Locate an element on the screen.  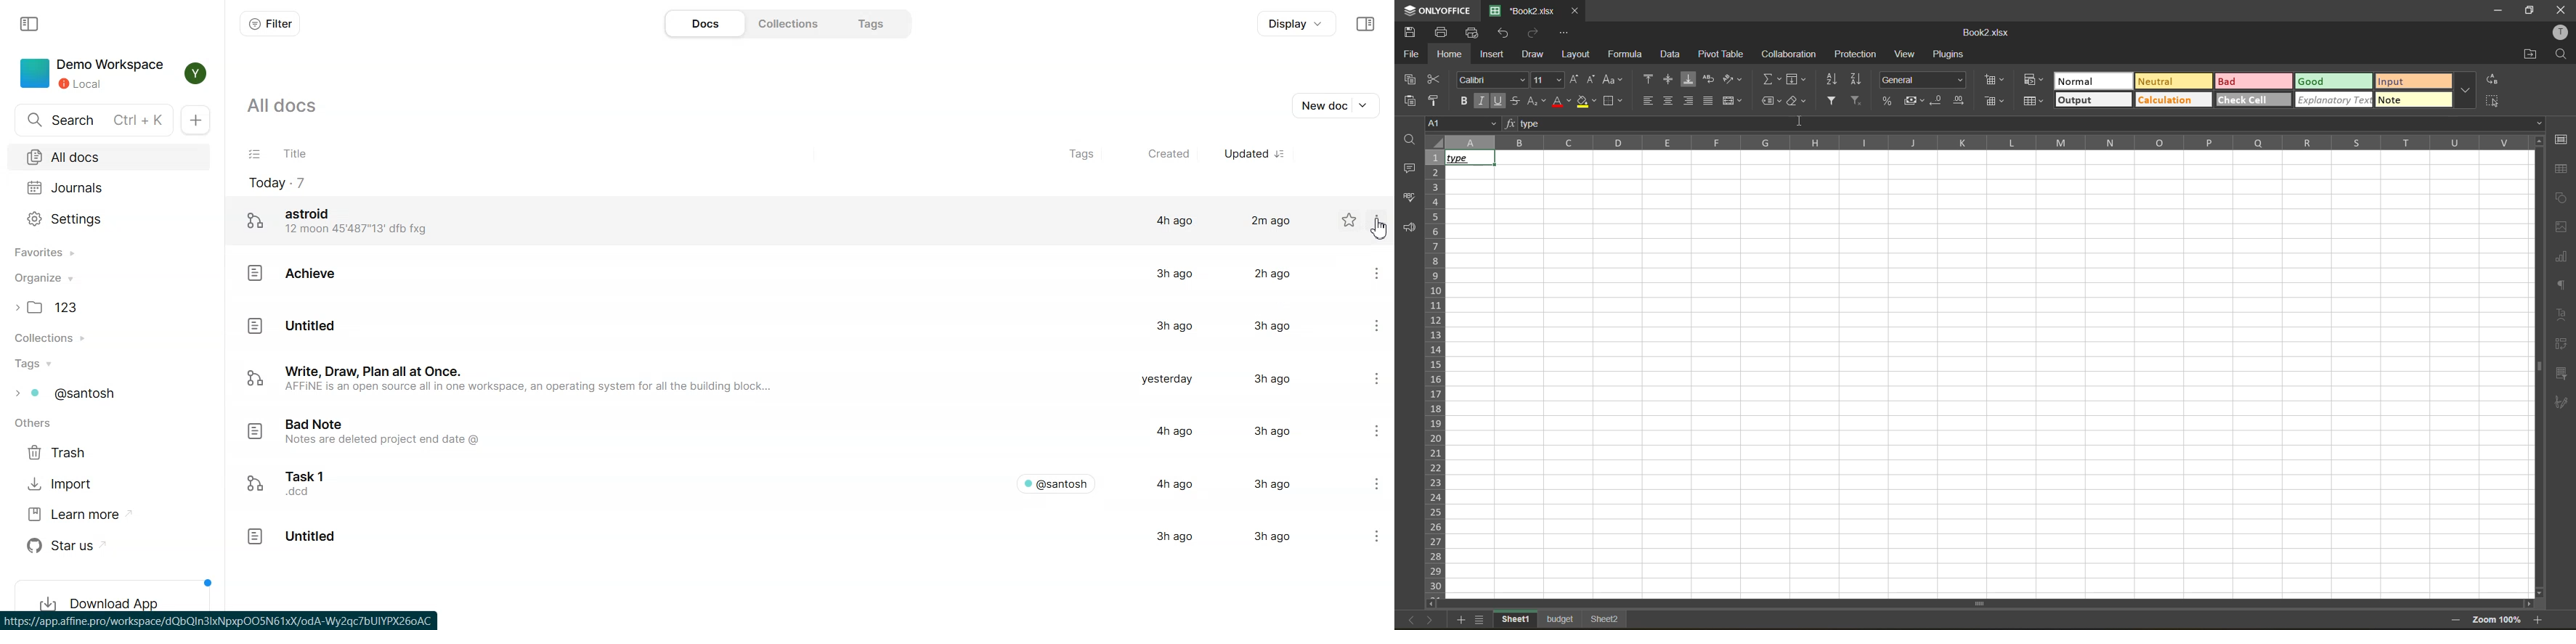
Achieve is located at coordinates (295, 272).